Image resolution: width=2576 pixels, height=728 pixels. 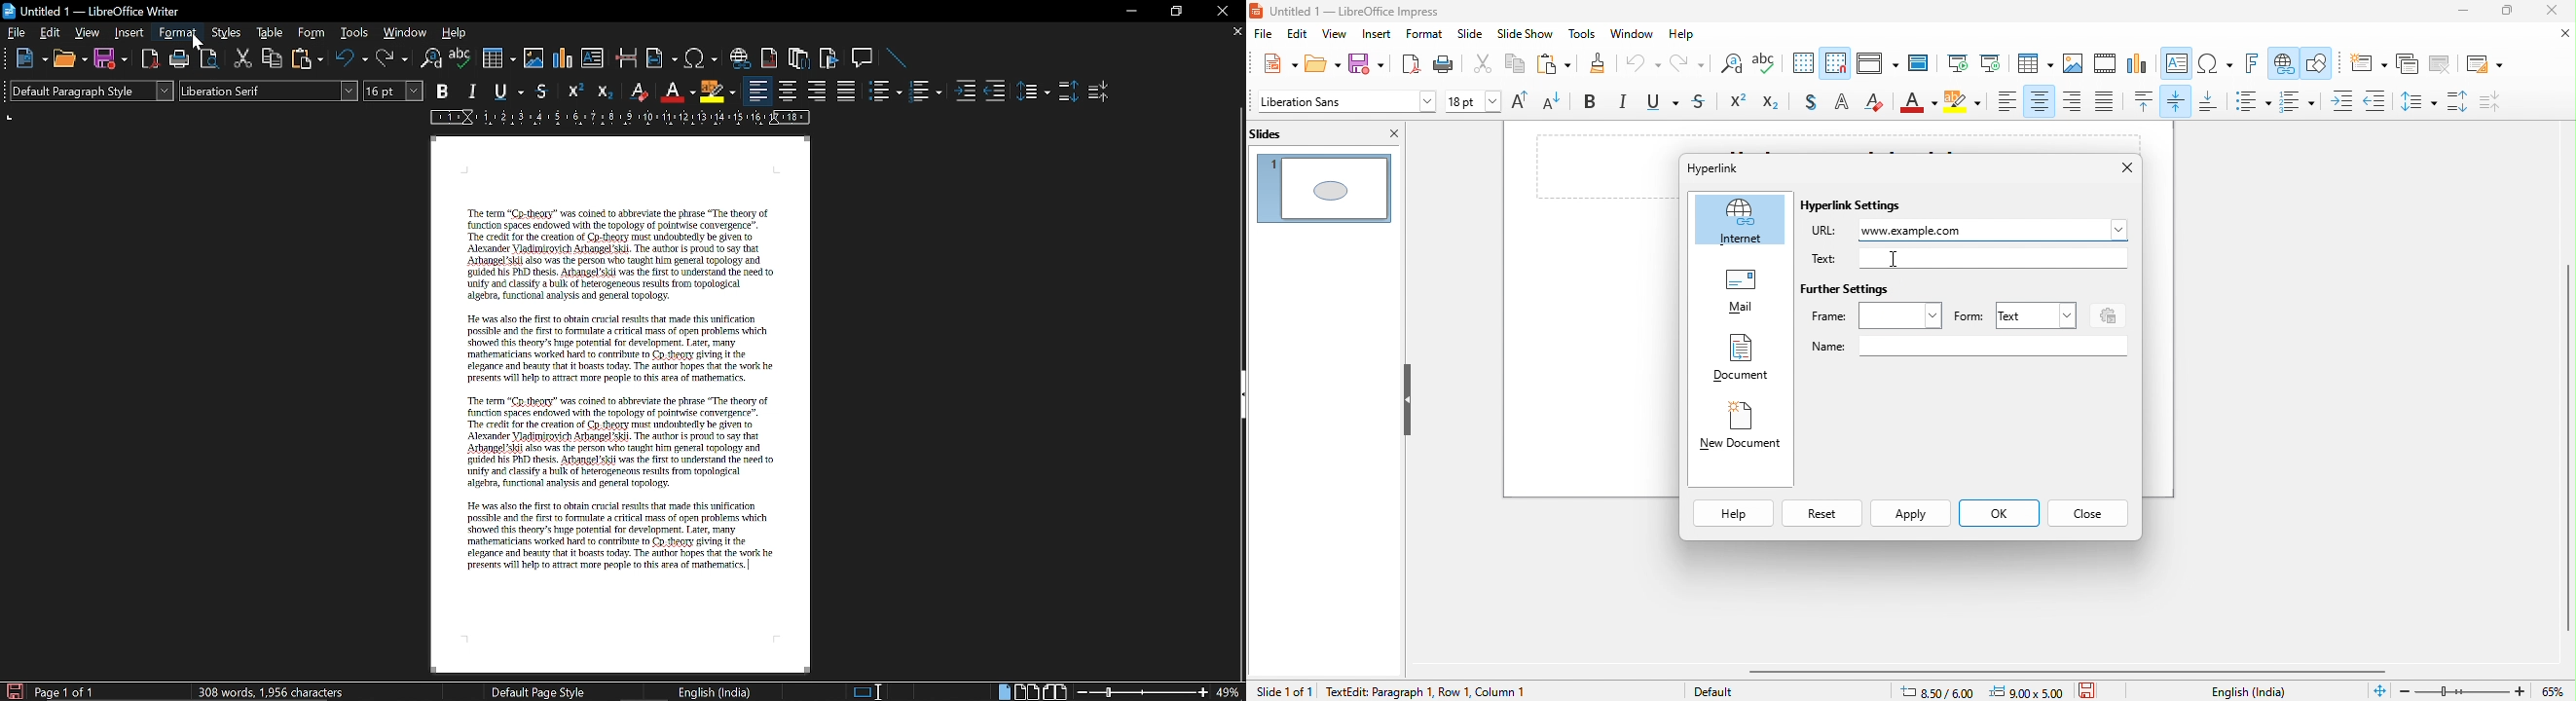 What do you see at coordinates (308, 59) in the screenshot?
I see `Paste` at bounding box center [308, 59].